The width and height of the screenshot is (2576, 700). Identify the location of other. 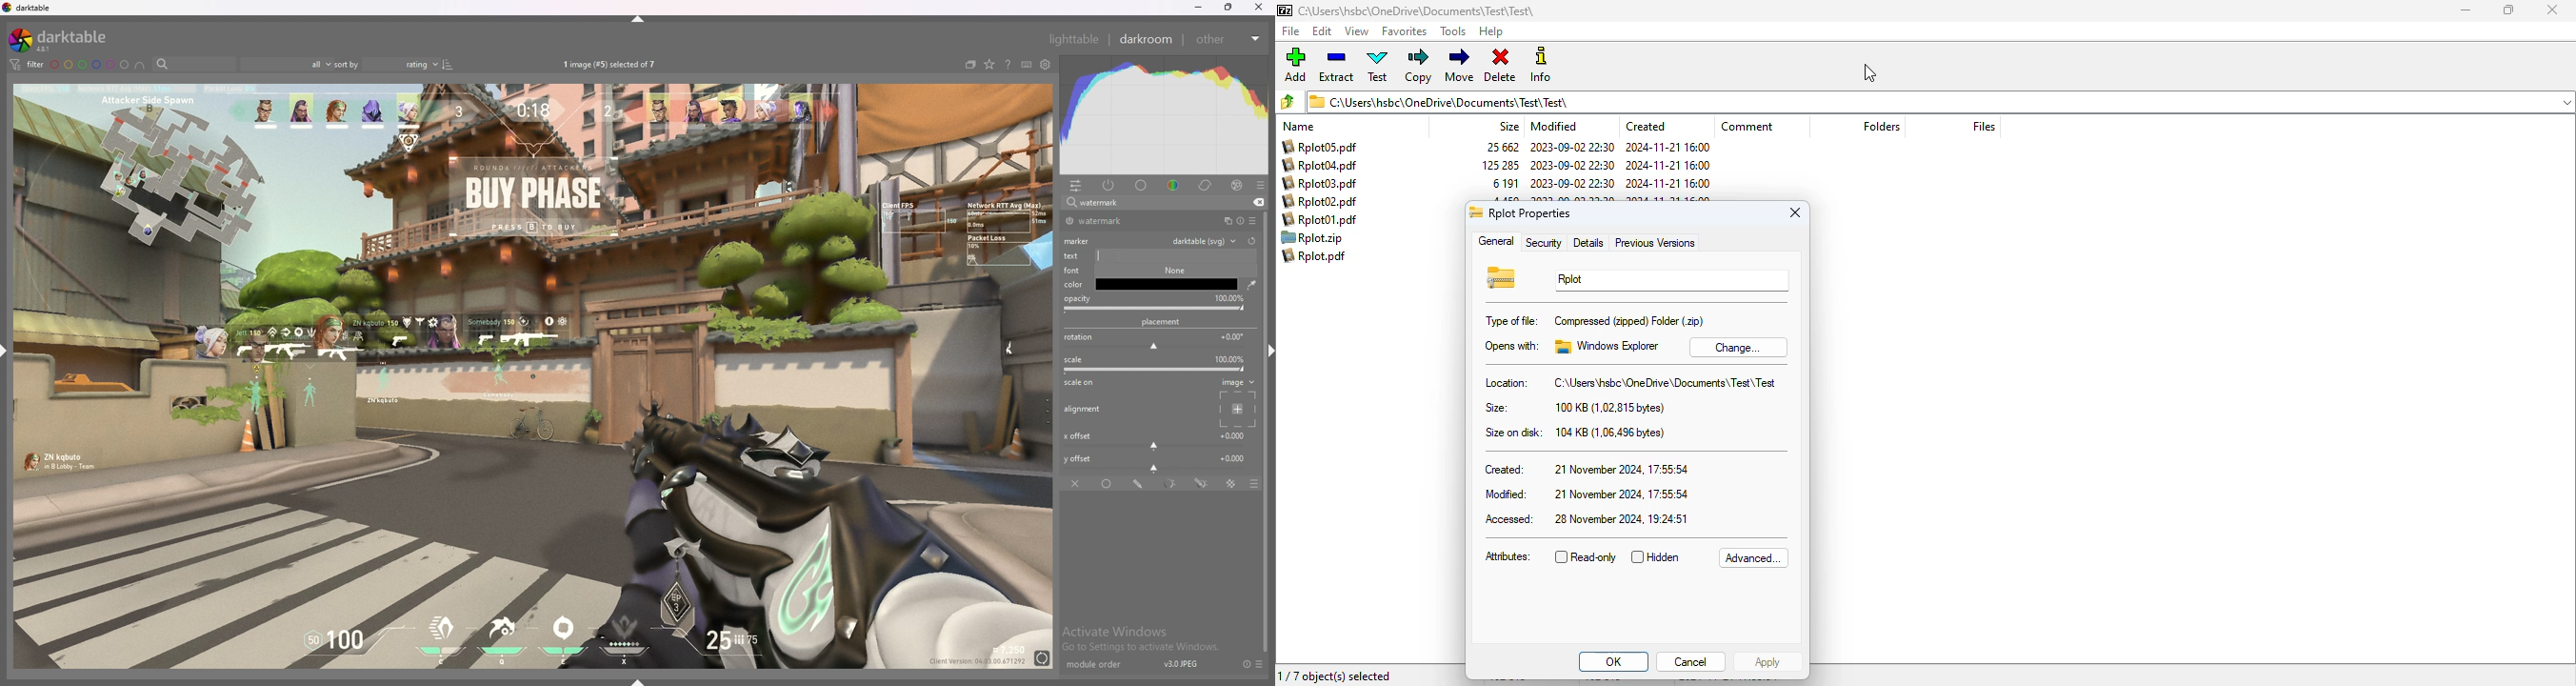
(1228, 39).